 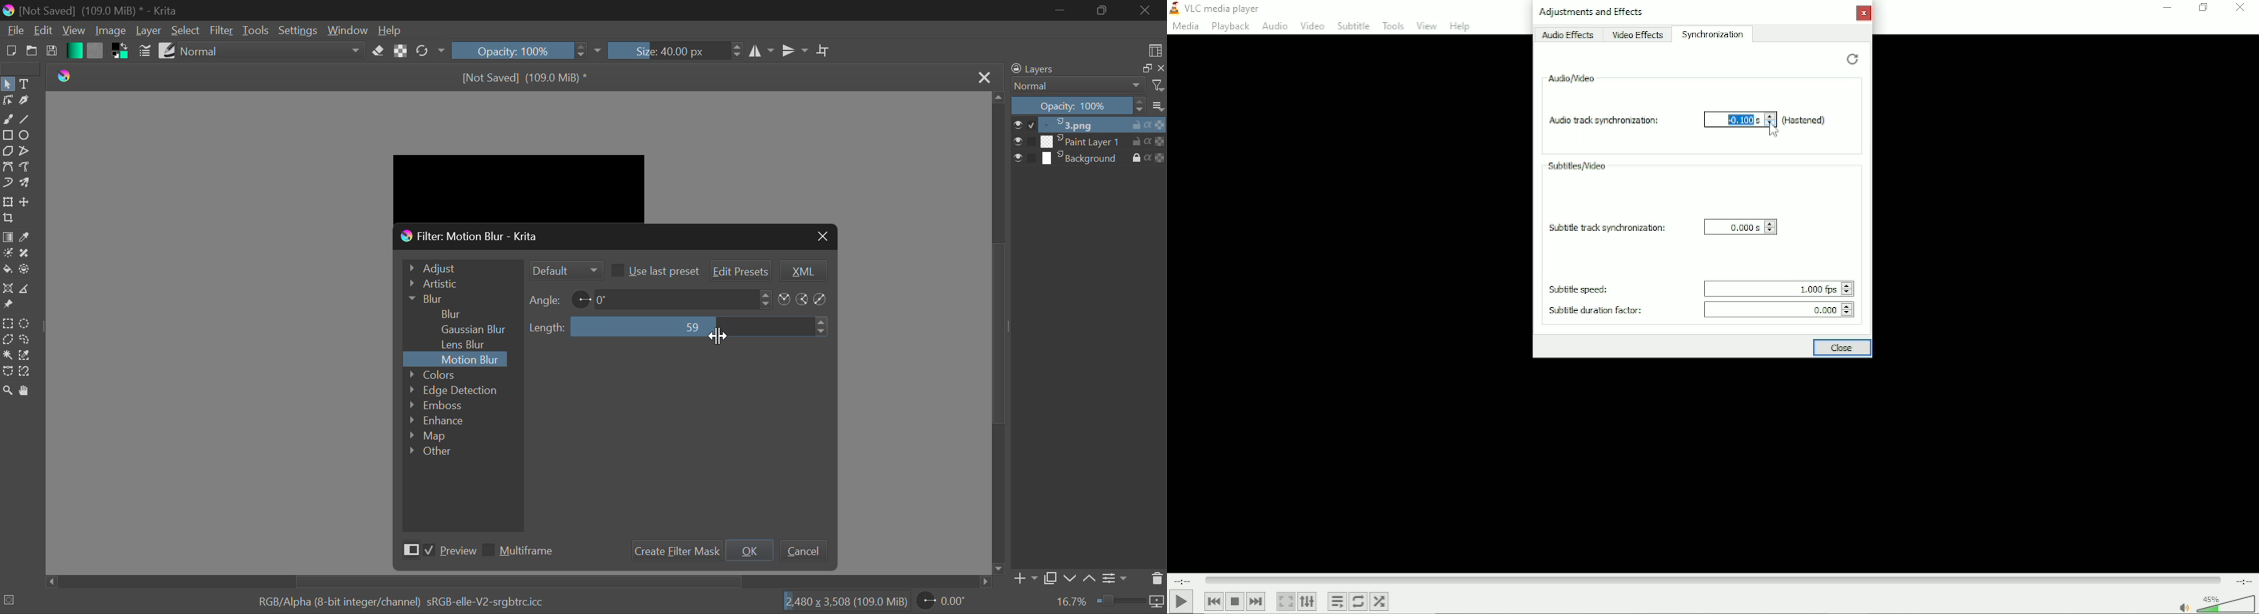 What do you see at coordinates (1577, 164) in the screenshot?
I see `subtitles/video` at bounding box center [1577, 164].